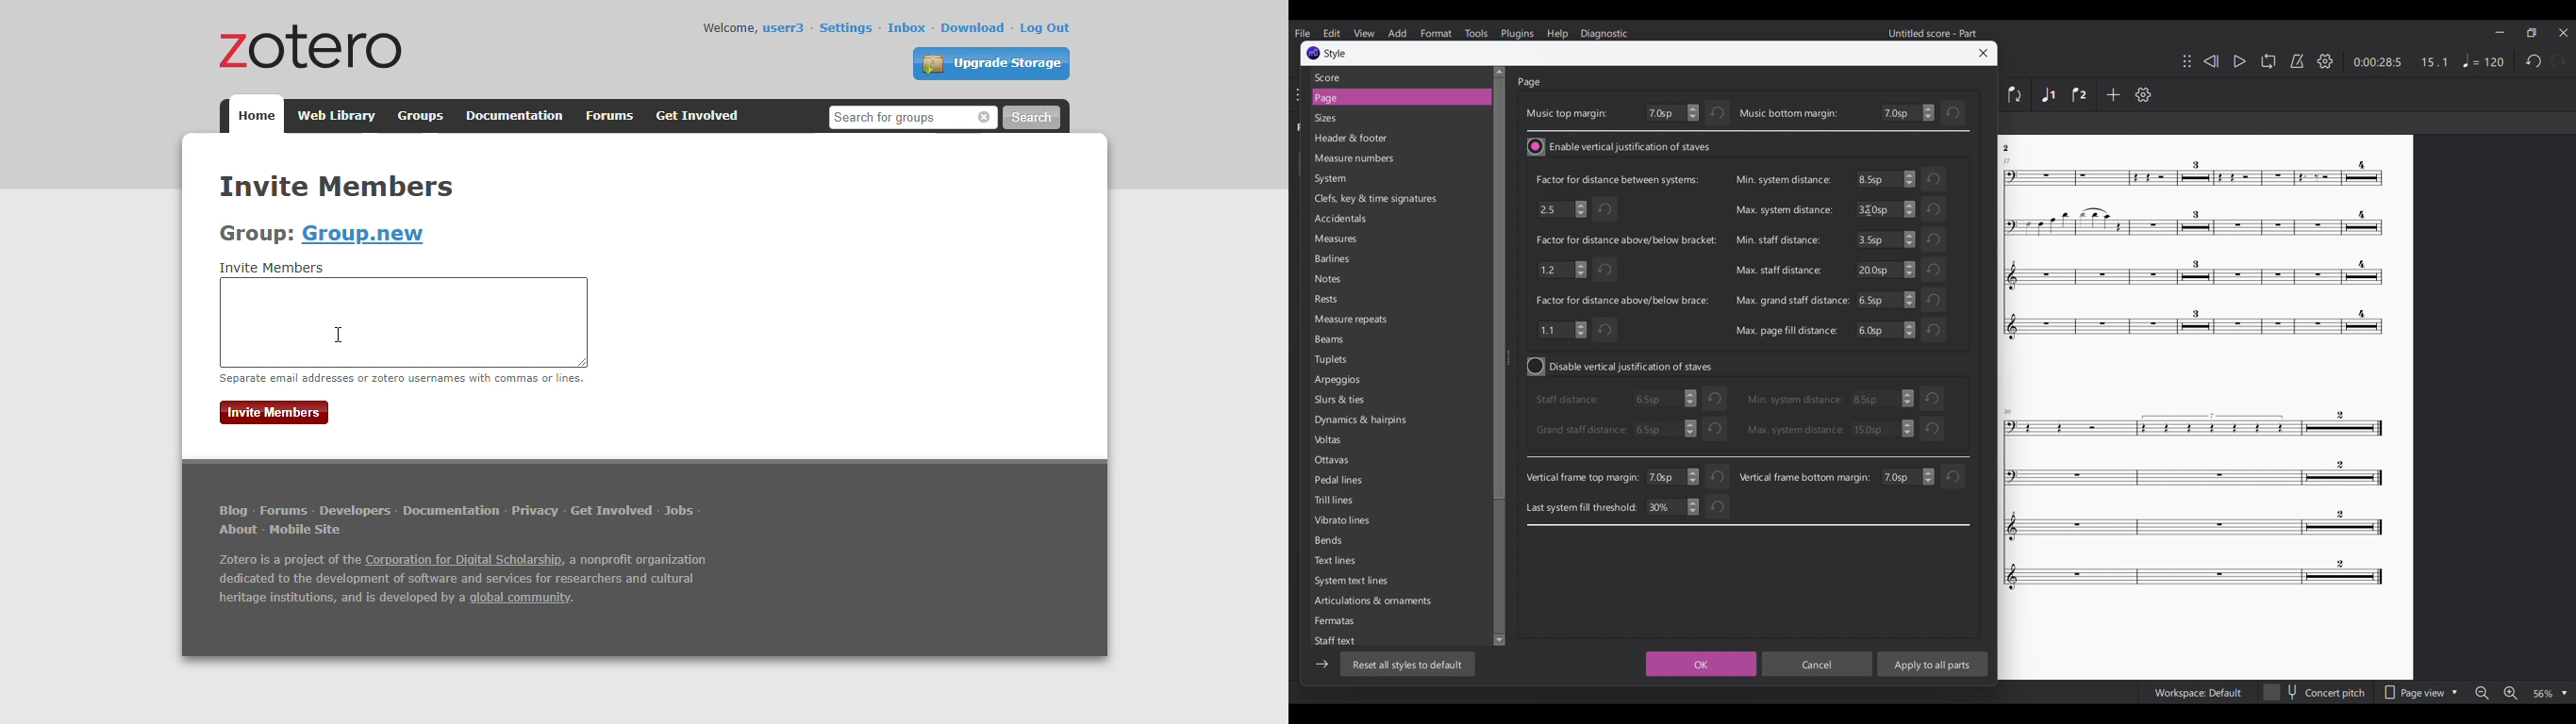 This screenshot has height=728, width=2576. What do you see at coordinates (1359, 542) in the screenshot?
I see `Bends` at bounding box center [1359, 542].